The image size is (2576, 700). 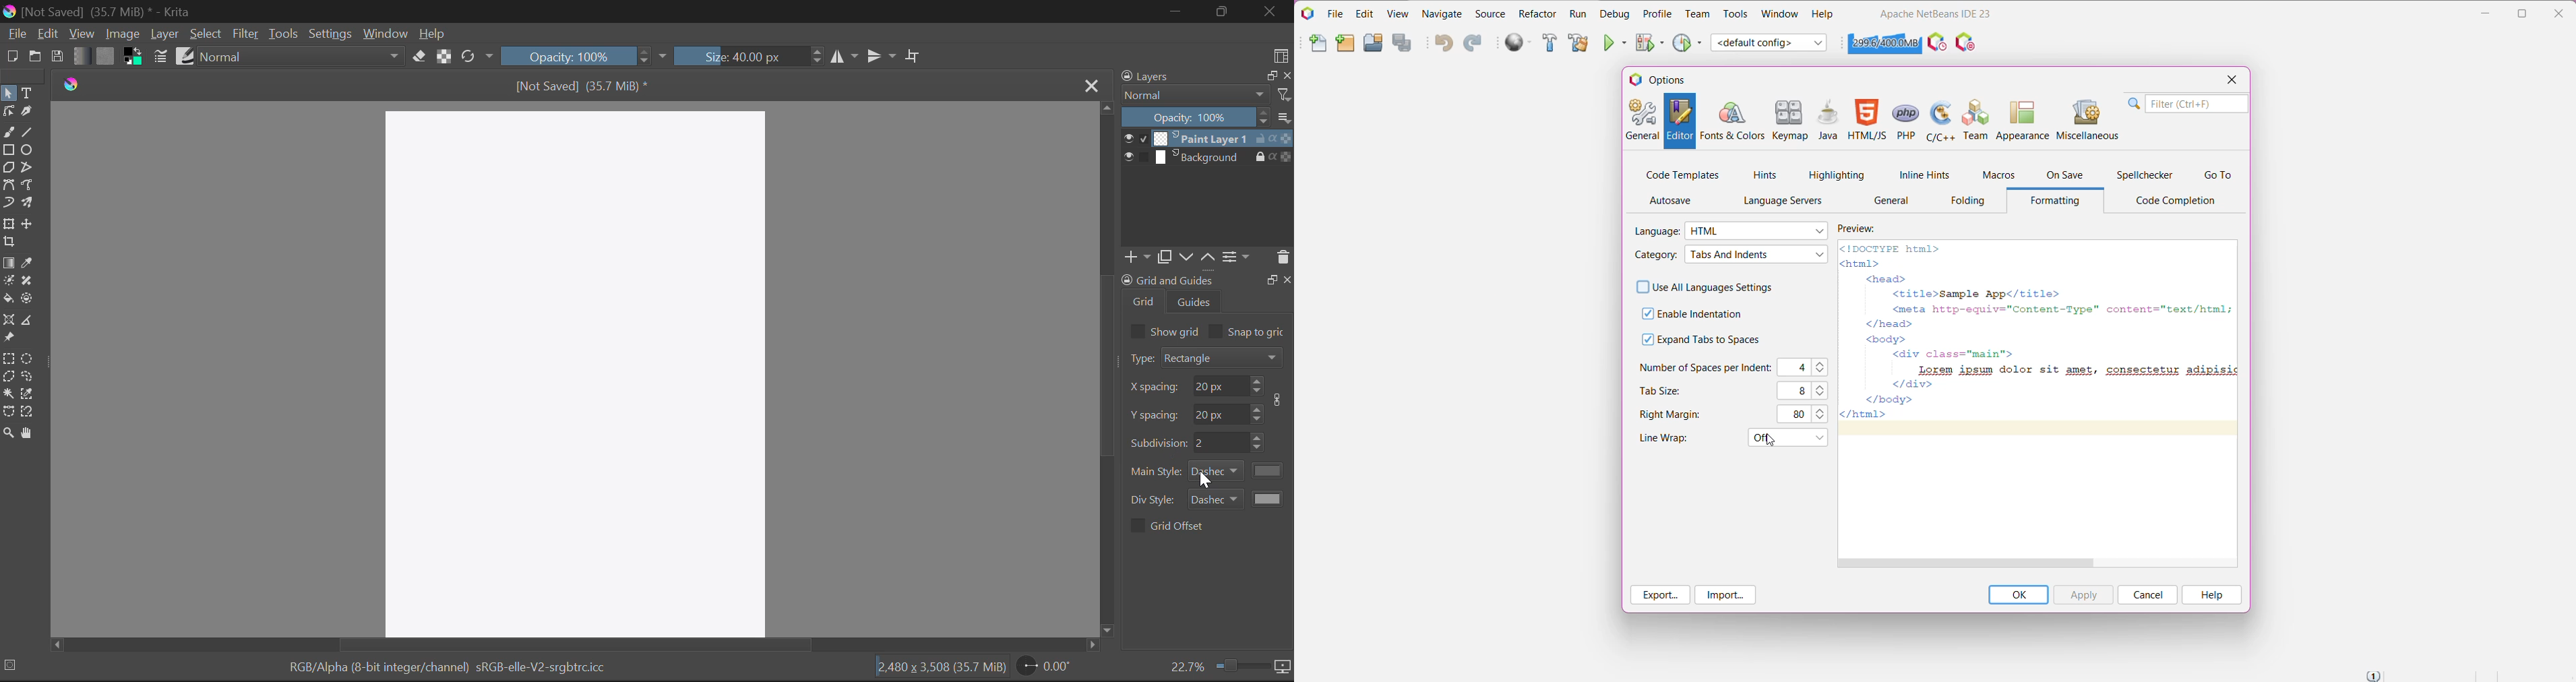 What do you see at coordinates (578, 370) in the screenshot?
I see `Document Workspace` at bounding box center [578, 370].